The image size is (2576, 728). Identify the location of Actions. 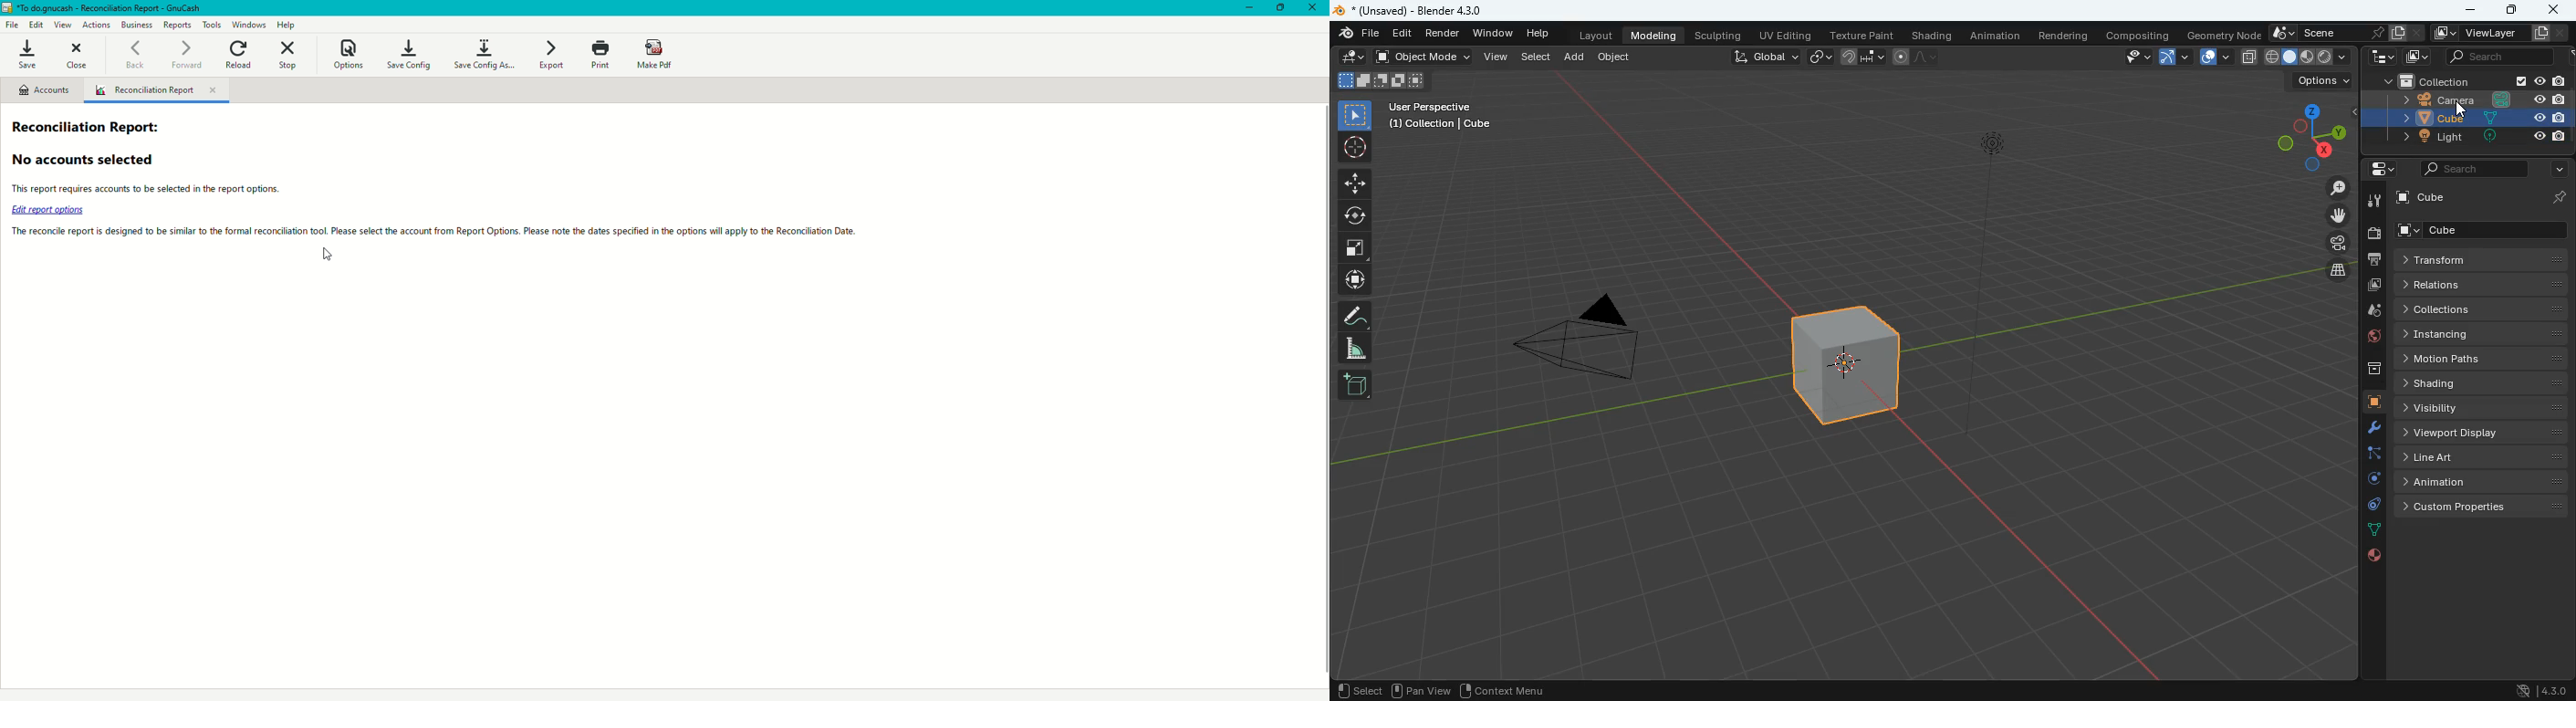
(96, 23).